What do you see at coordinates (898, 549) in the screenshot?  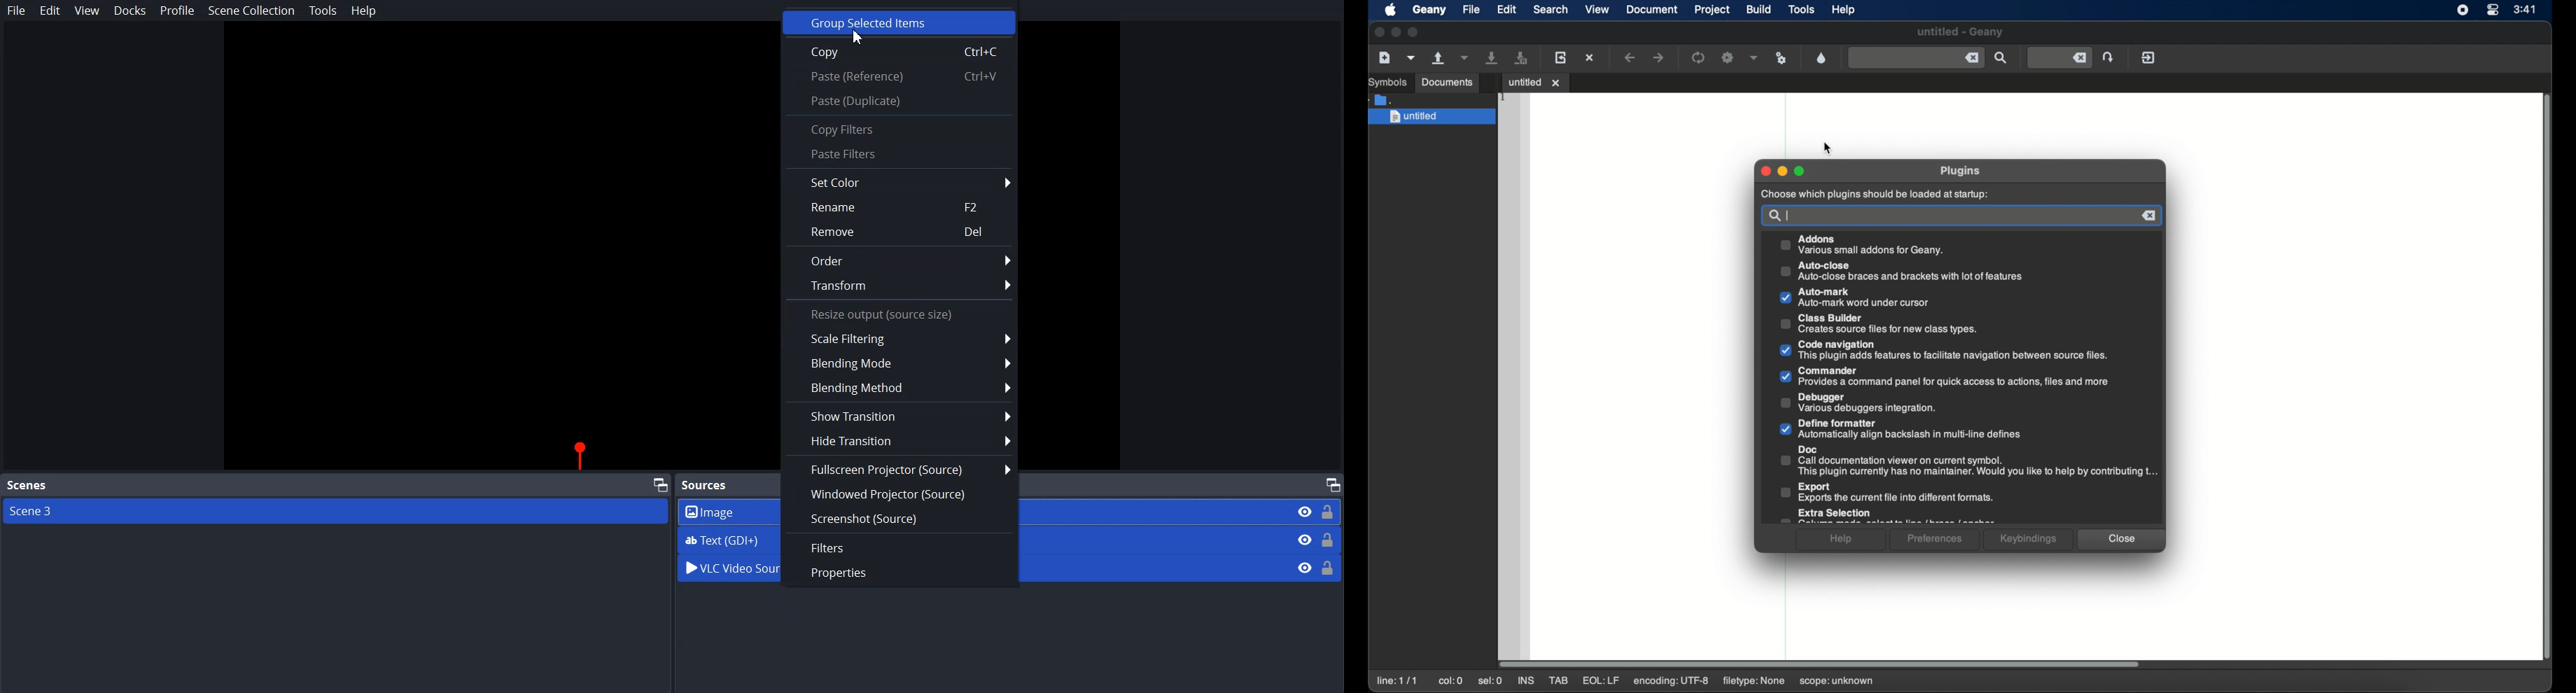 I see `Filters` at bounding box center [898, 549].